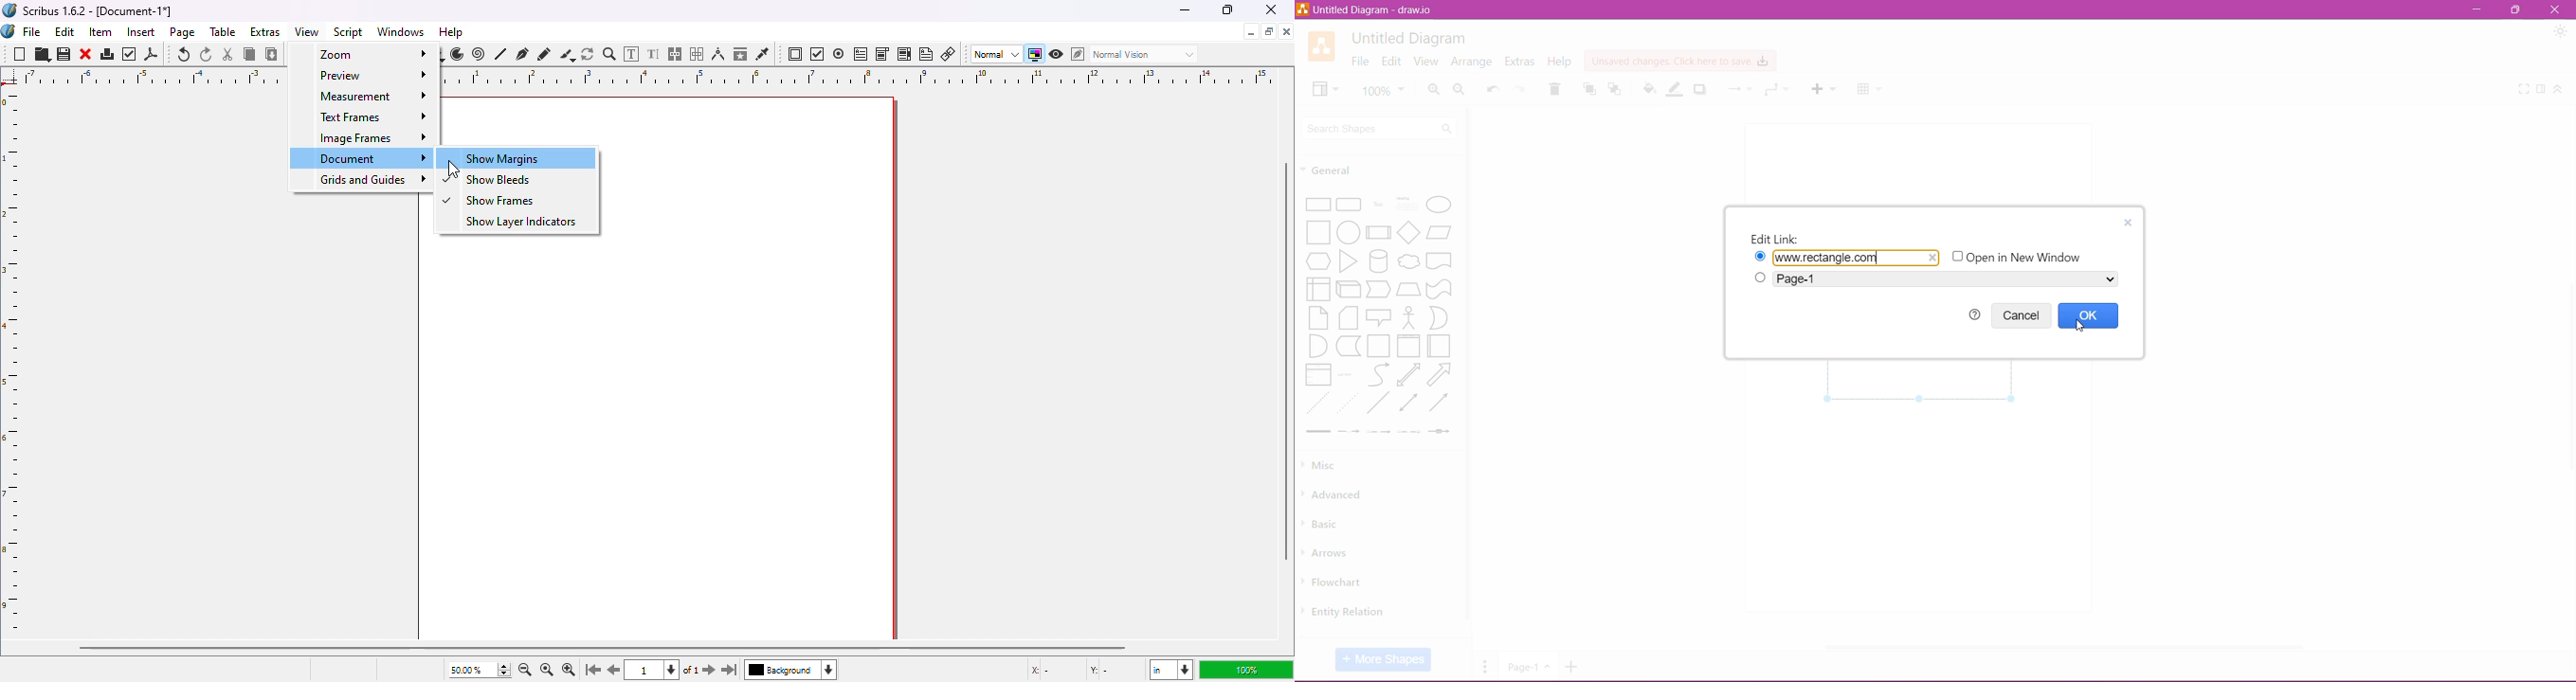  I want to click on grids and guides, so click(364, 181).